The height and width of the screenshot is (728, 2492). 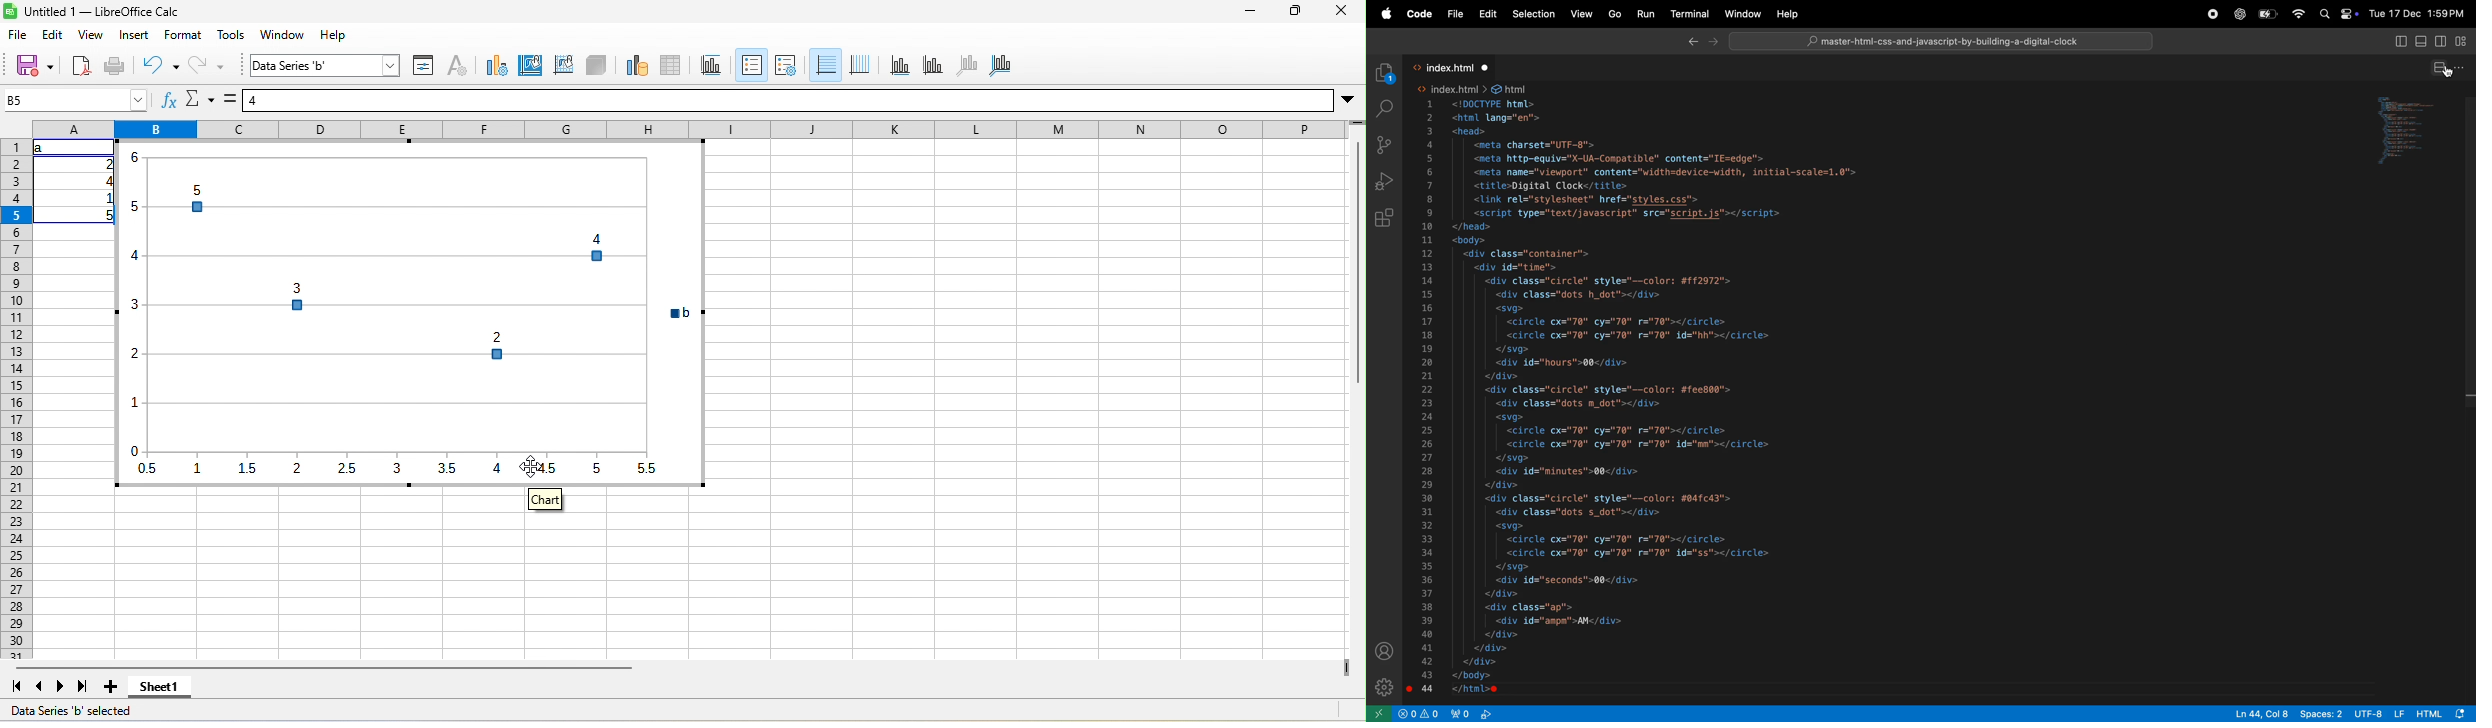 What do you see at coordinates (1384, 182) in the screenshot?
I see `run debug` at bounding box center [1384, 182].